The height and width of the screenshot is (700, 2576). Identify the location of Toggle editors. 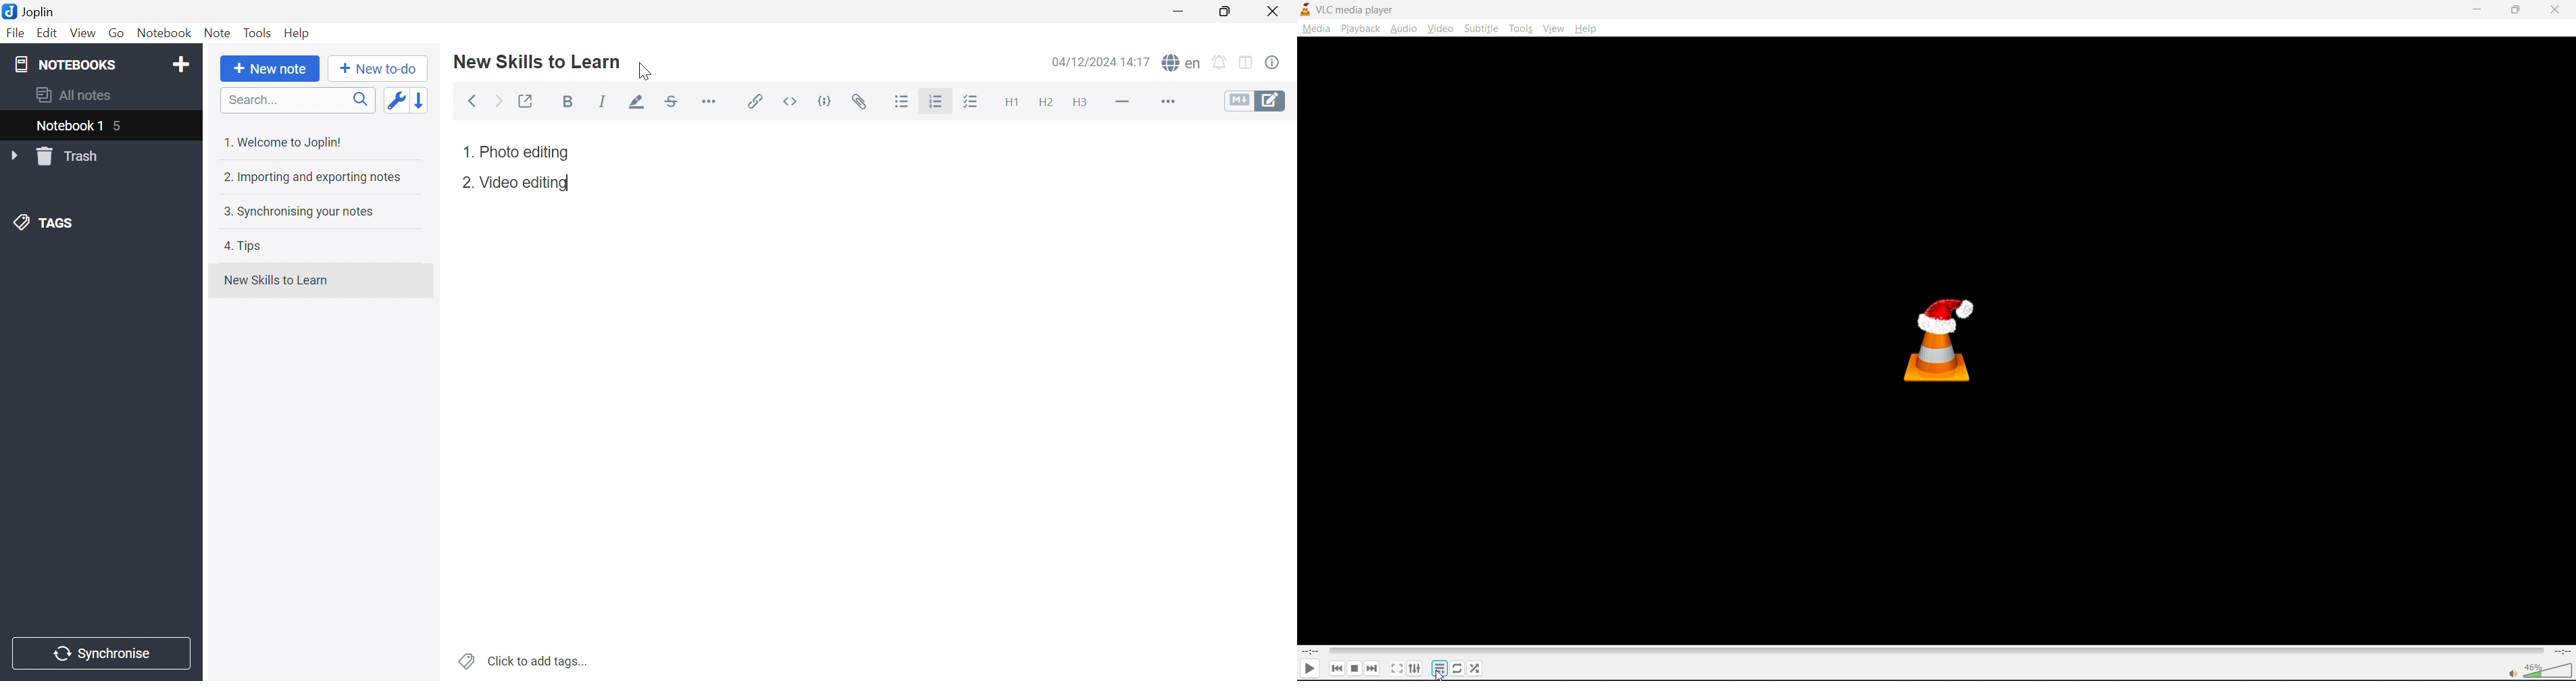
(1255, 100).